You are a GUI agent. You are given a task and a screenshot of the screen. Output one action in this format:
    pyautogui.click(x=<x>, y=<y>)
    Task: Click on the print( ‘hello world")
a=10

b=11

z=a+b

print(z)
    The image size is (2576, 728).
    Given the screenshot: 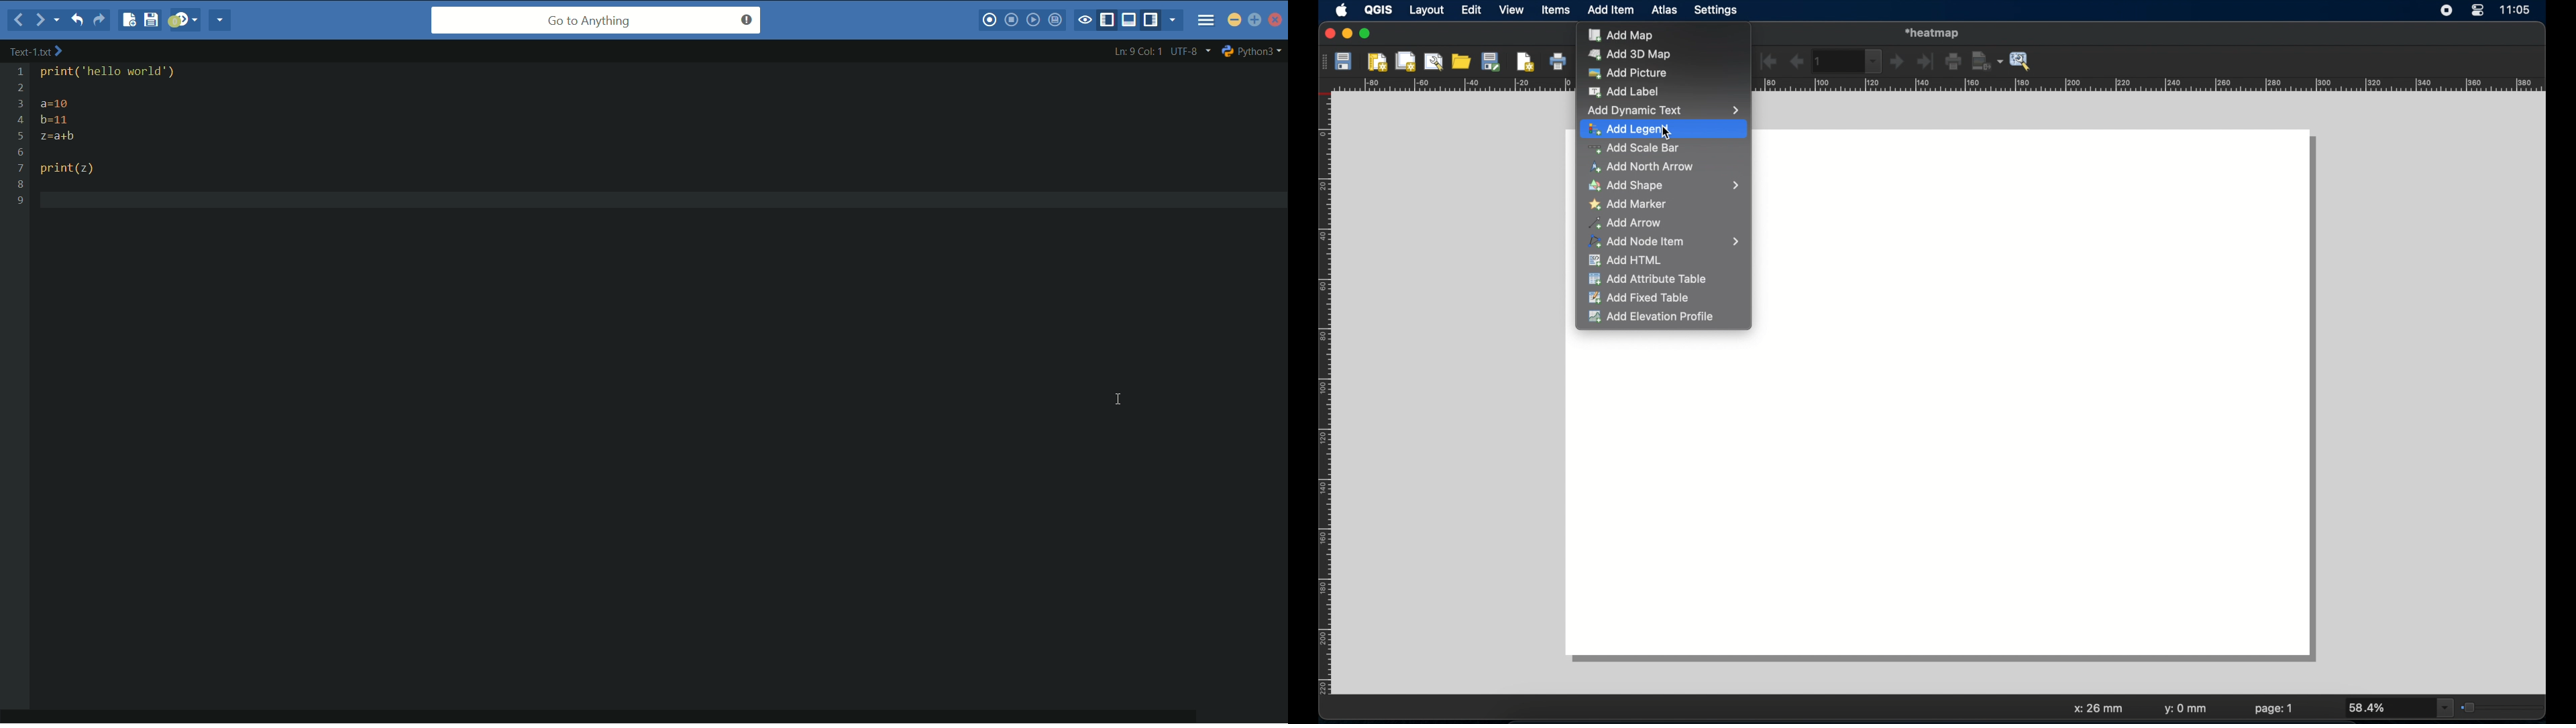 What is the action you would take?
    pyautogui.click(x=131, y=123)
    